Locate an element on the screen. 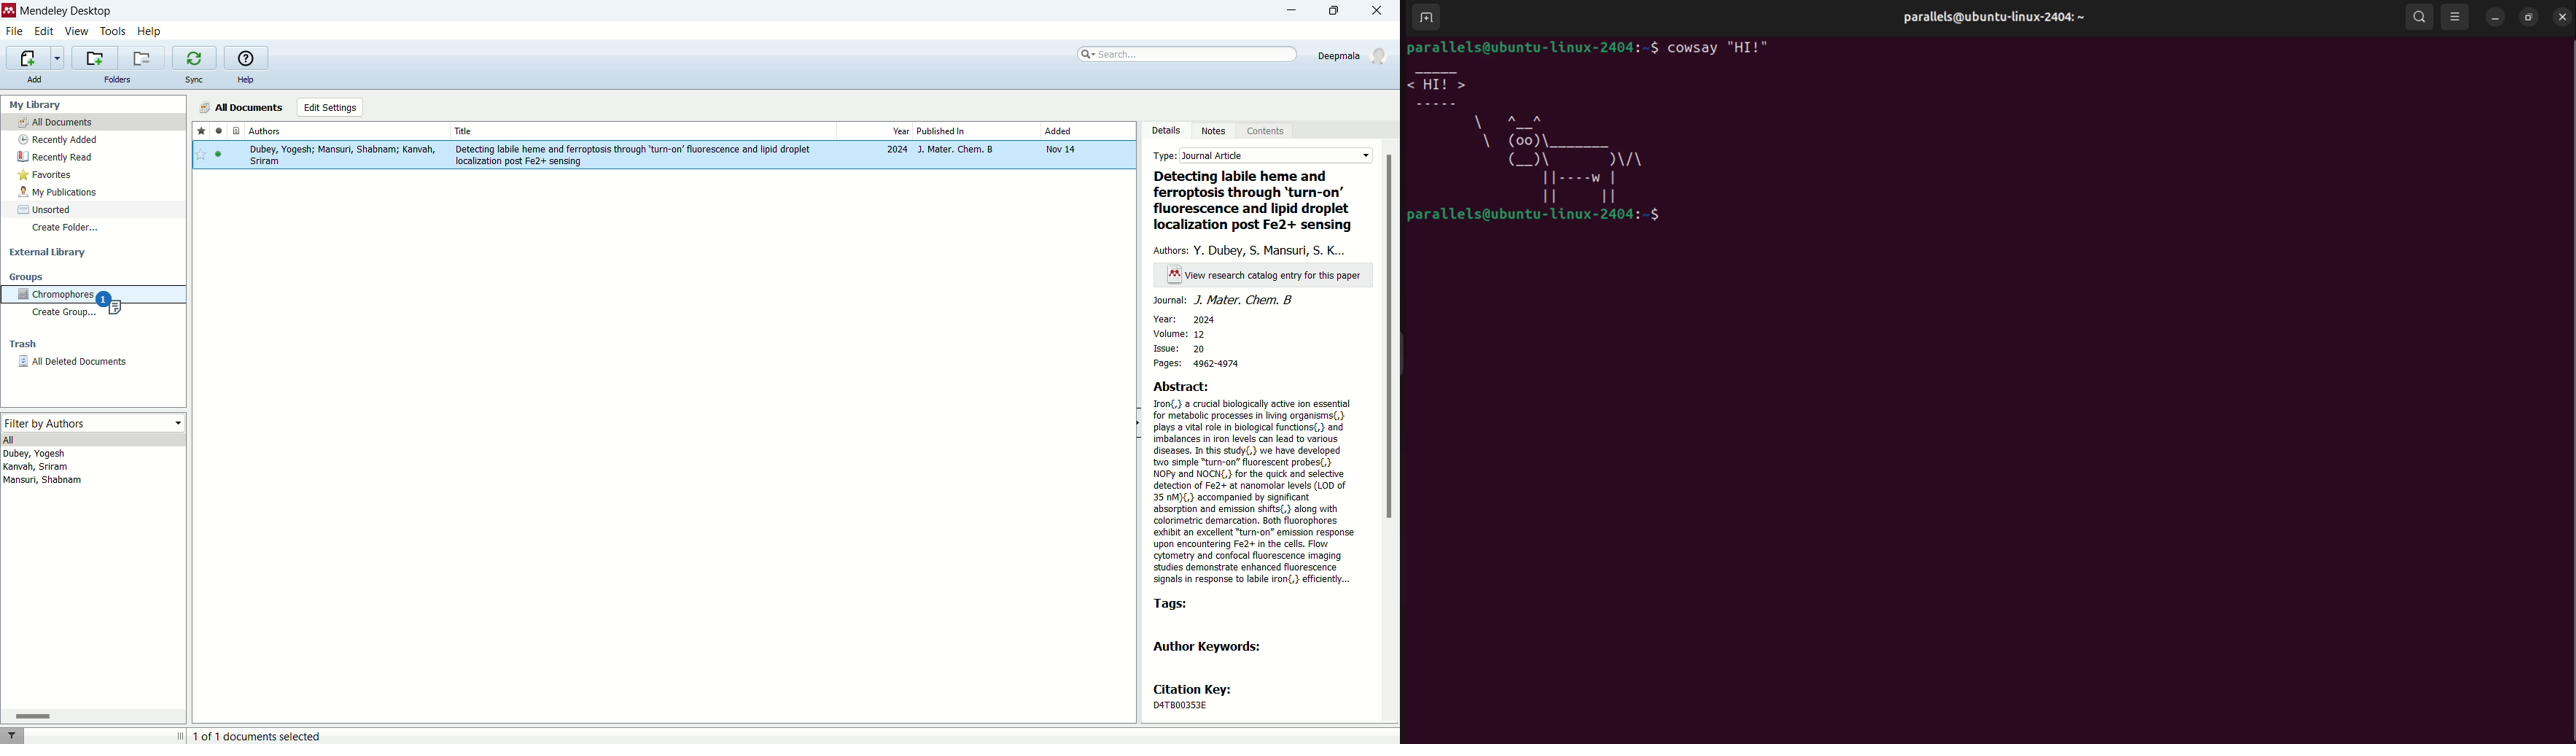  help is located at coordinates (247, 80).